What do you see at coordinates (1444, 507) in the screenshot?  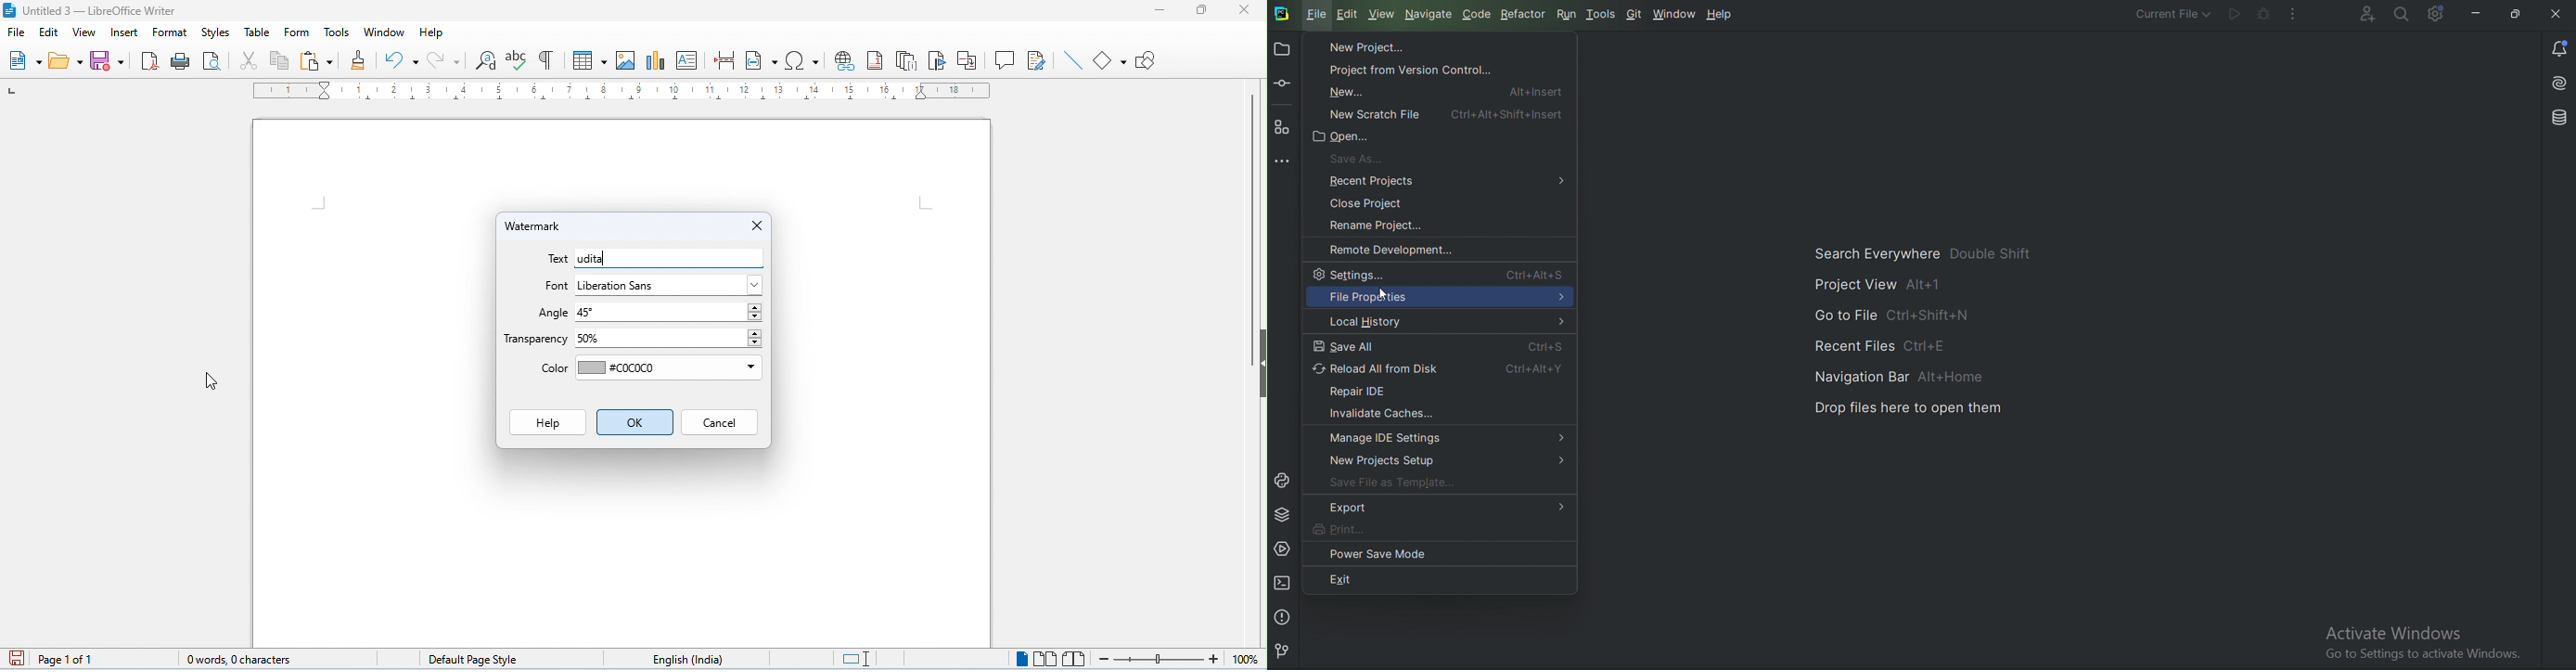 I see `Export` at bounding box center [1444, 507].